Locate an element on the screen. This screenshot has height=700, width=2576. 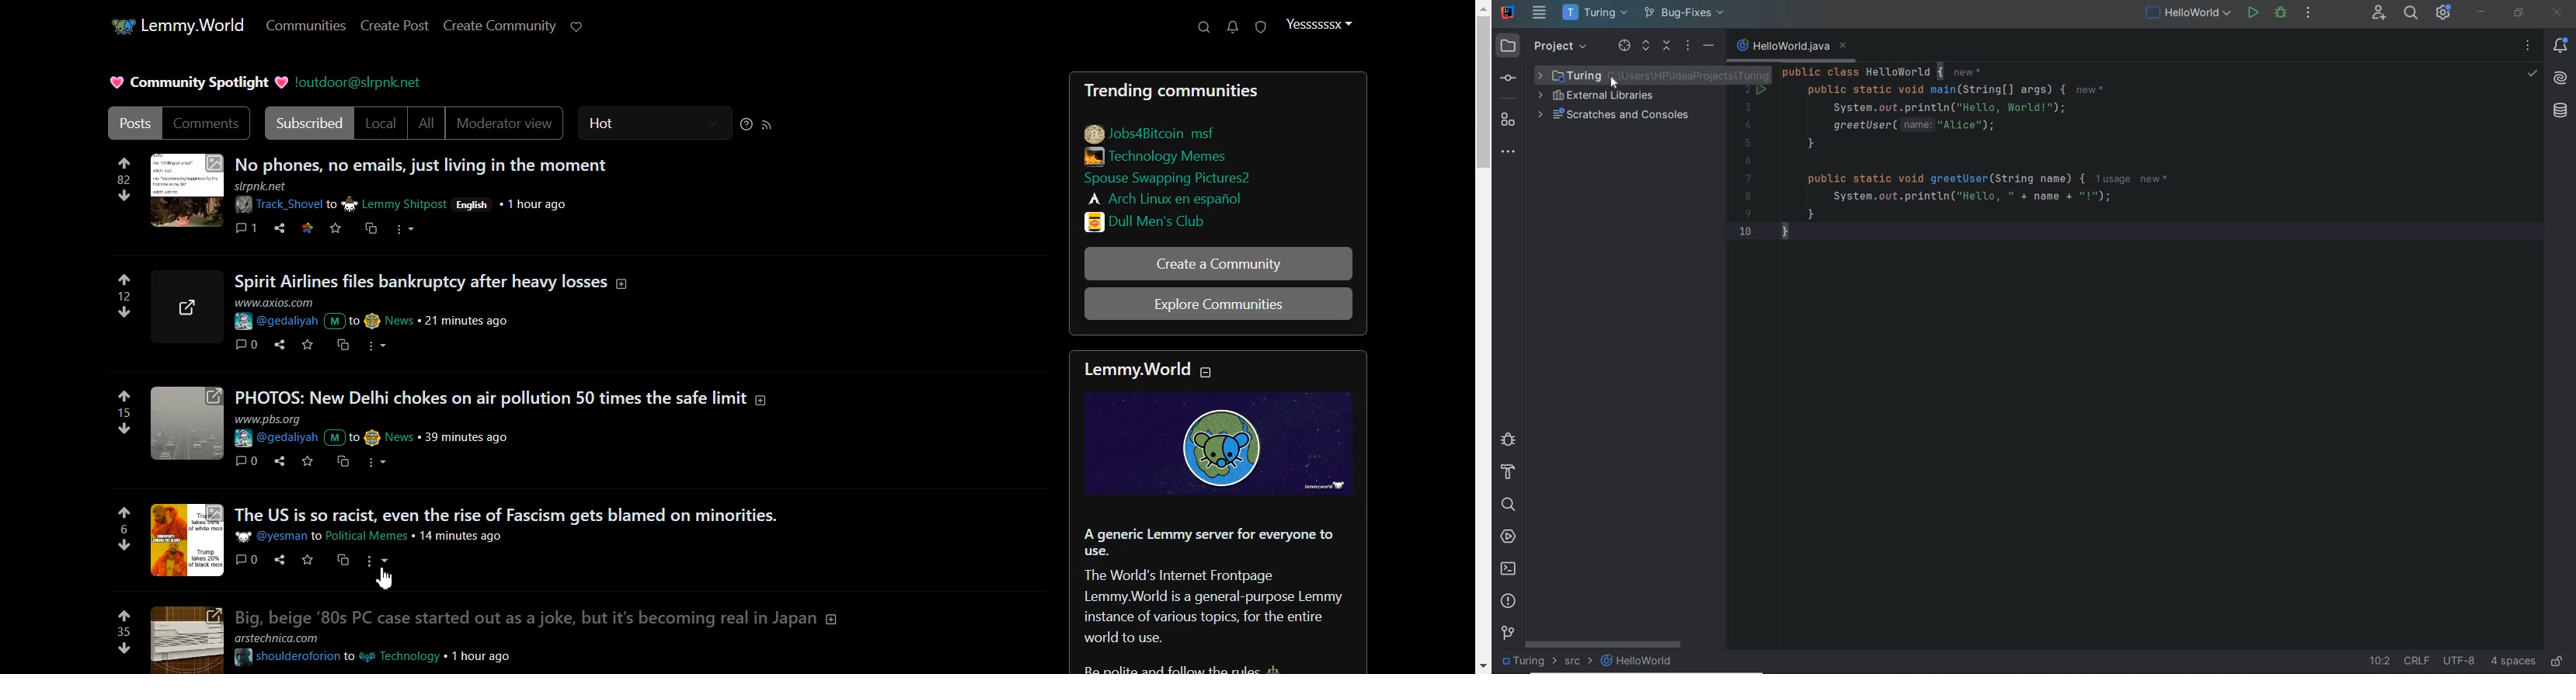
upvote is located at coordinates (124, 162).